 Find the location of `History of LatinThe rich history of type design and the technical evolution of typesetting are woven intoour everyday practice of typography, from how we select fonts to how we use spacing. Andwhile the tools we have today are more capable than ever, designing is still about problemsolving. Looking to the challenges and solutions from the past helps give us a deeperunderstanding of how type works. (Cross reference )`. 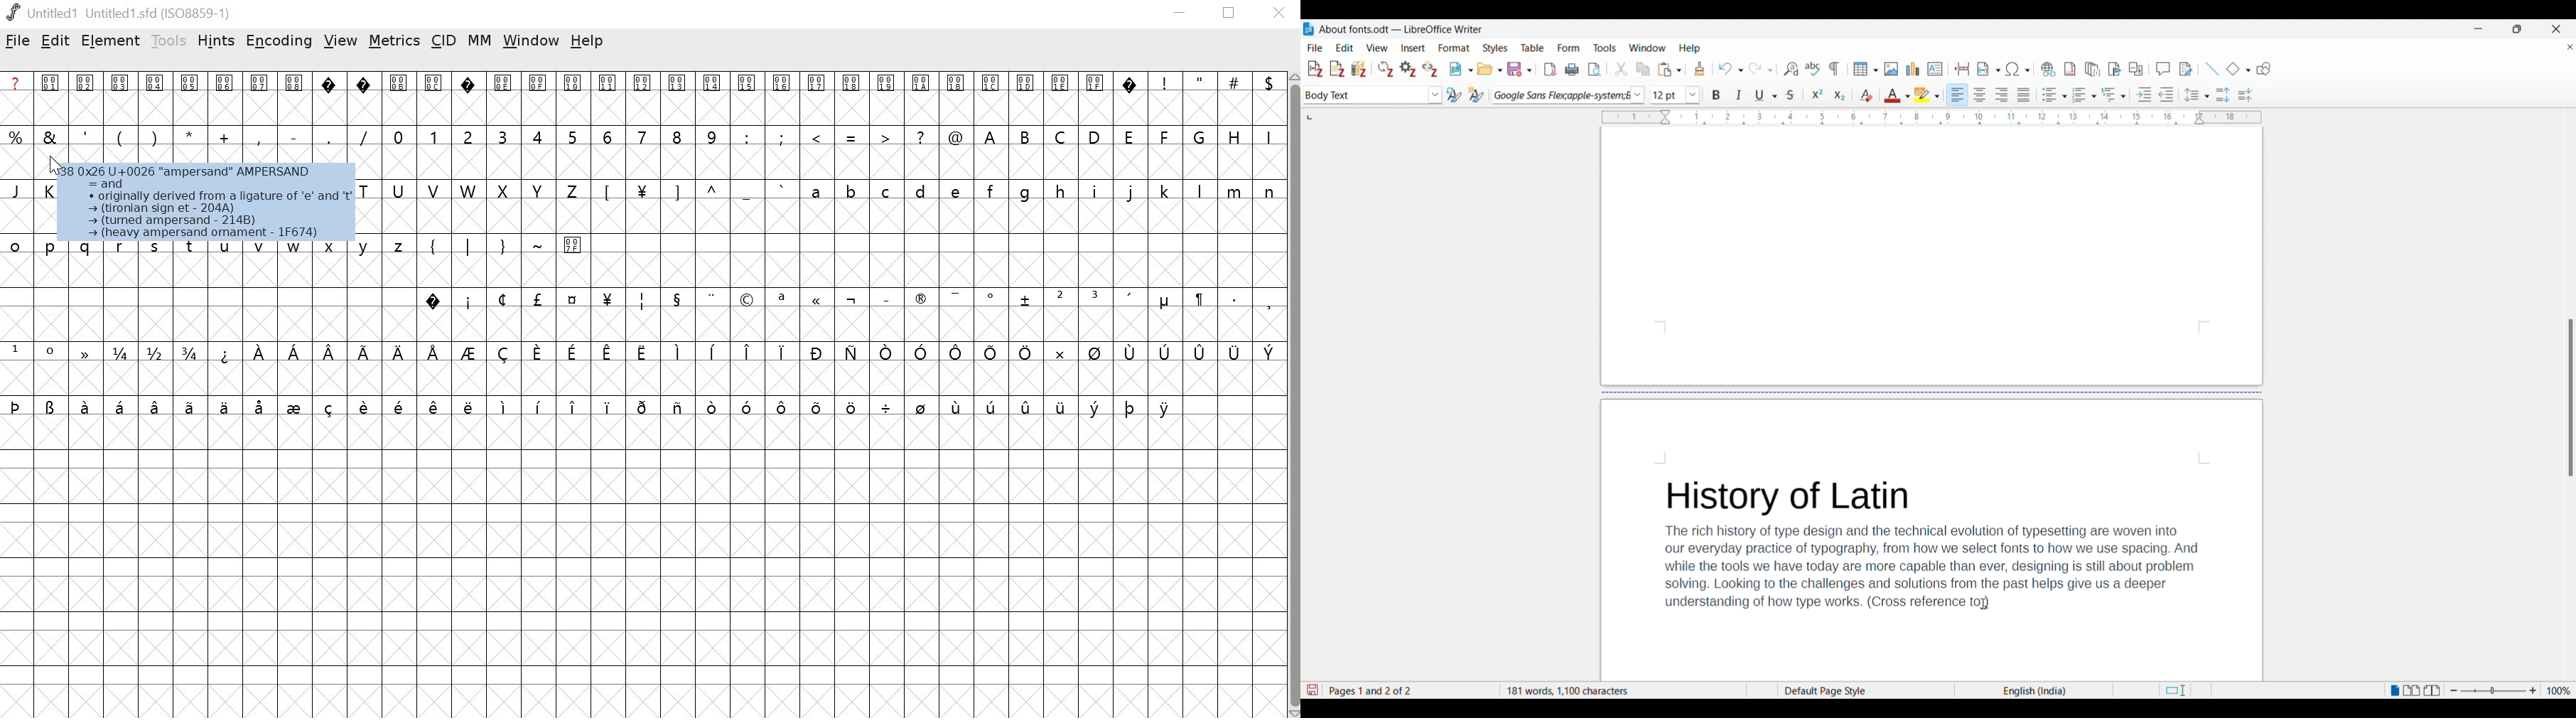

History of LatinThe rich history of type design and the technical evolution of typesetting are woven intoour everyday practice of typography, from how we select fonts to how we use spacing. Andwhile the tools we have today are more capable than ever, designing is still about problemsolving. Looking to the challenges and solutions from the past helps give us a deeperunderstanding of how type works. (Cross reference ) is located at coordinates (1933, 550).